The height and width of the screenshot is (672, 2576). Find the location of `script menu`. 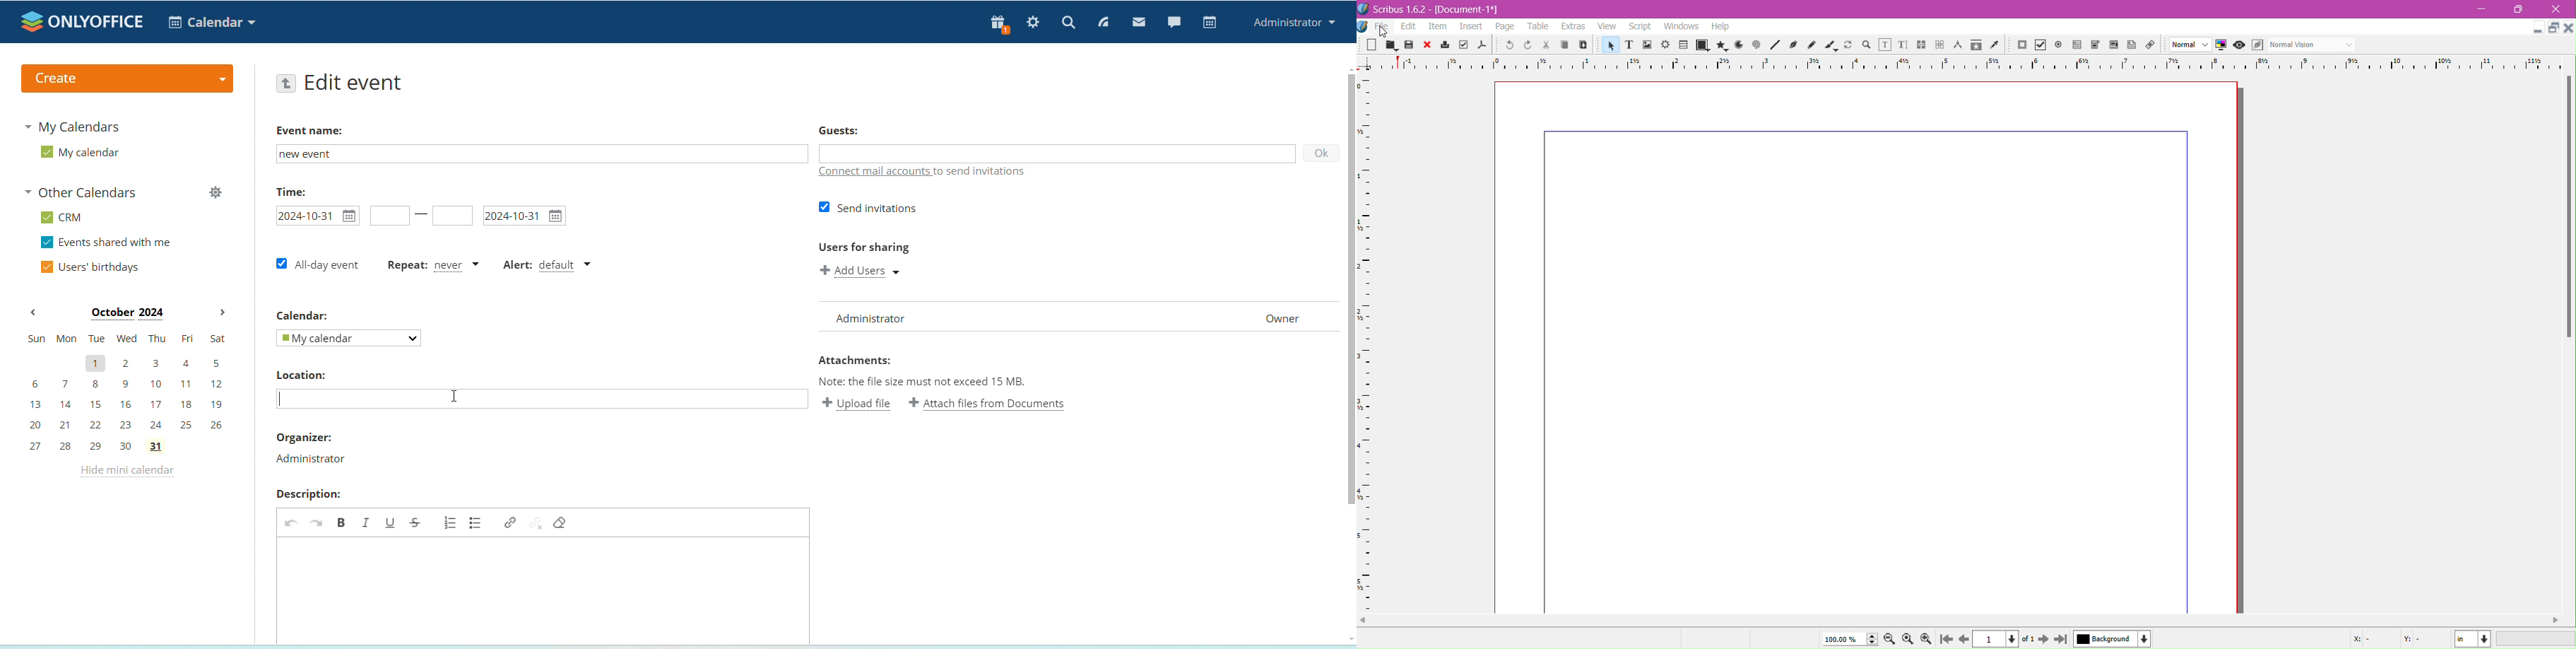

script menu is located at coordinates (1641, 27).